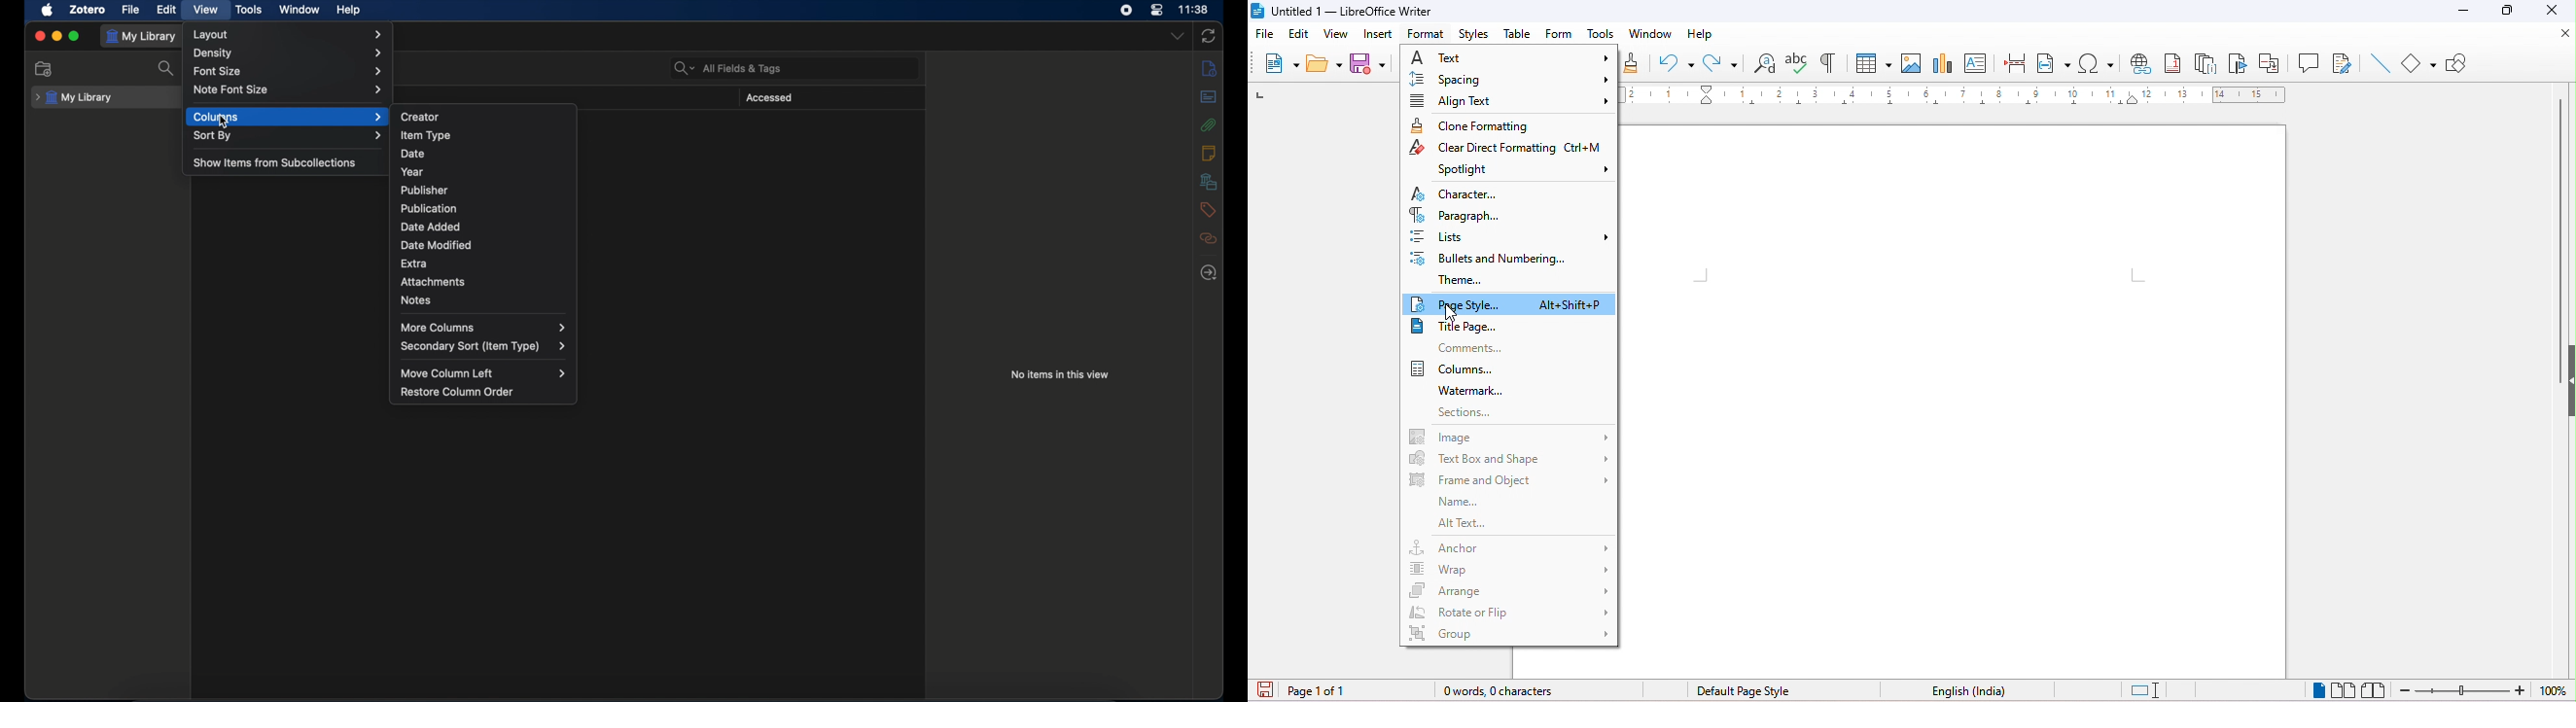 This screenshot has height=728, width=2576. What do you see at coordinates (2339, 62) in the screenshot?
I see `show track` at bounding box center [2339, 62].